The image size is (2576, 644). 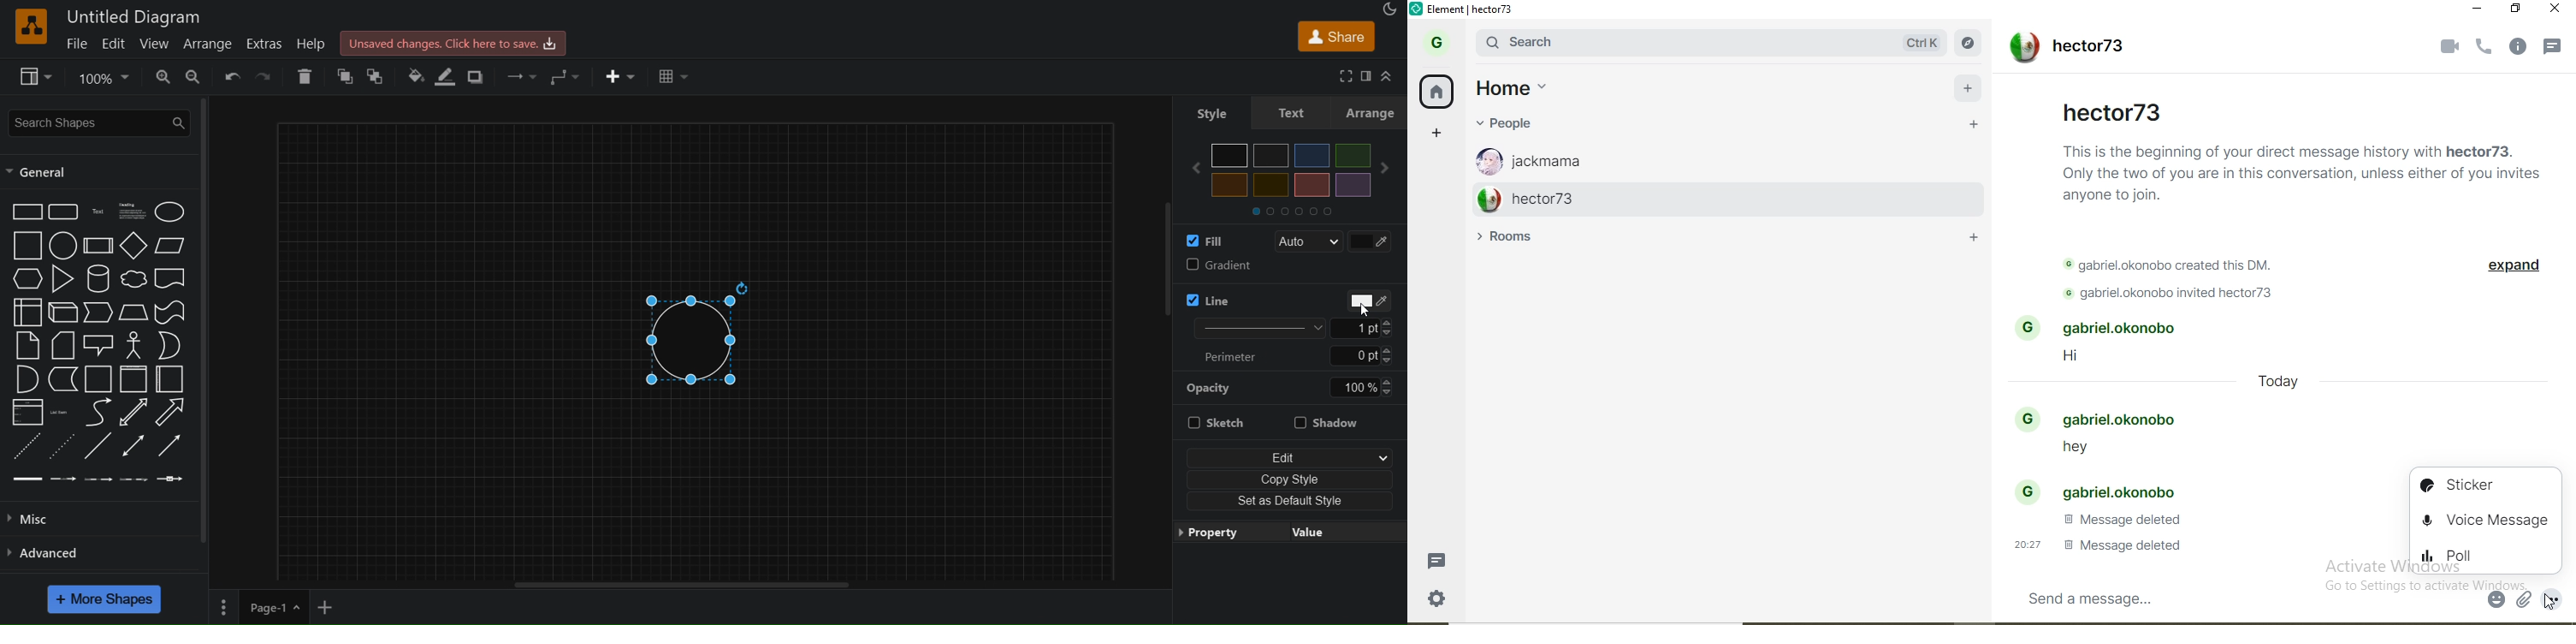 What do you see at coordinates (1364, 312) in the screenshot?
I see `cursor` at bounding box center [1364, 312].